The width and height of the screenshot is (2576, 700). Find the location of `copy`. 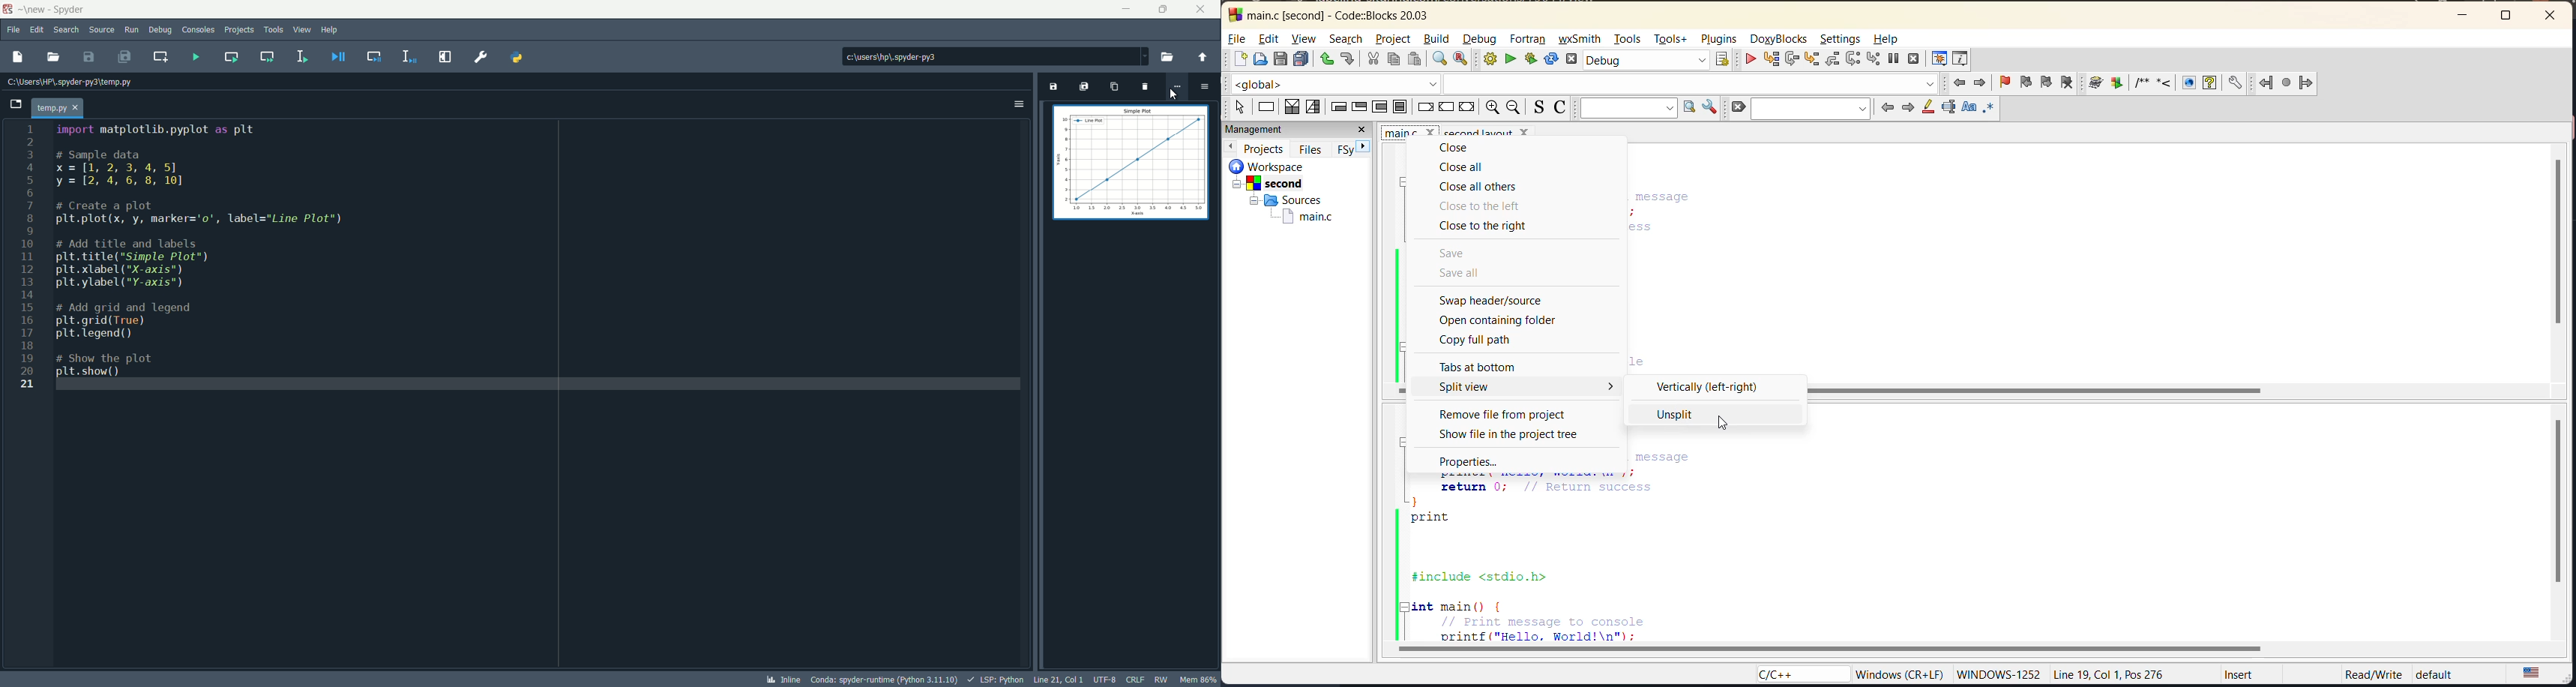

copy is located at coordinates (1393, 59).